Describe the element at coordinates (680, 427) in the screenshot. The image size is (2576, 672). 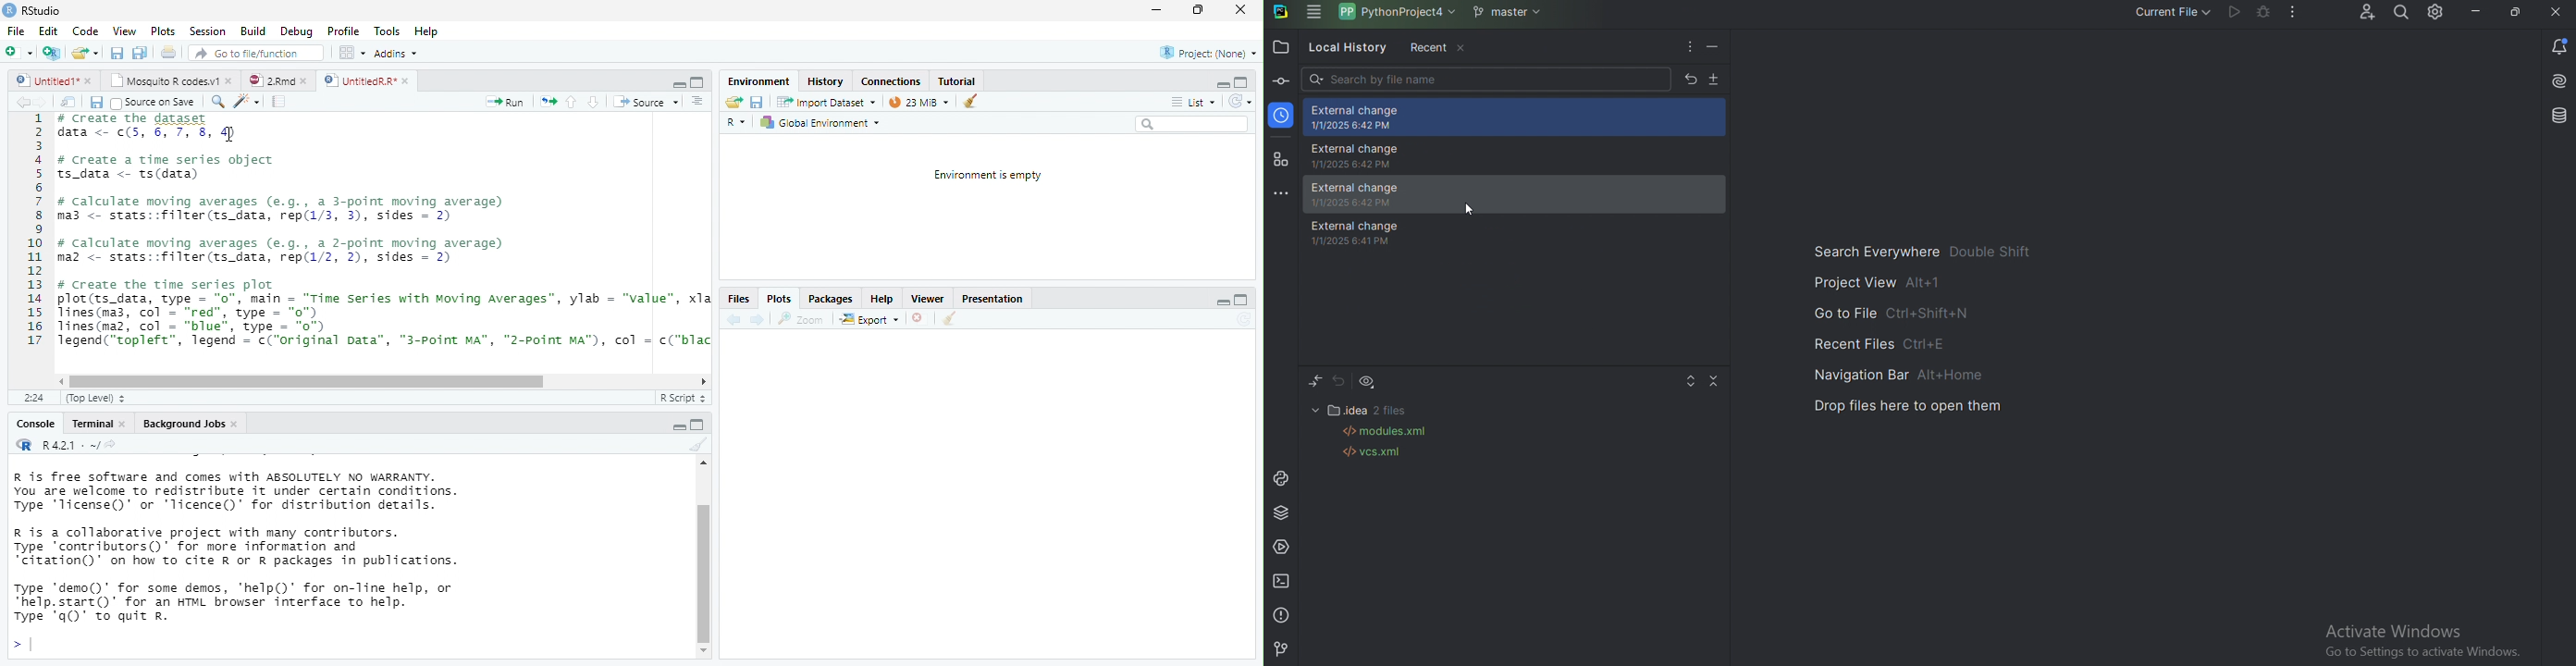
I see `maximize` at that location.